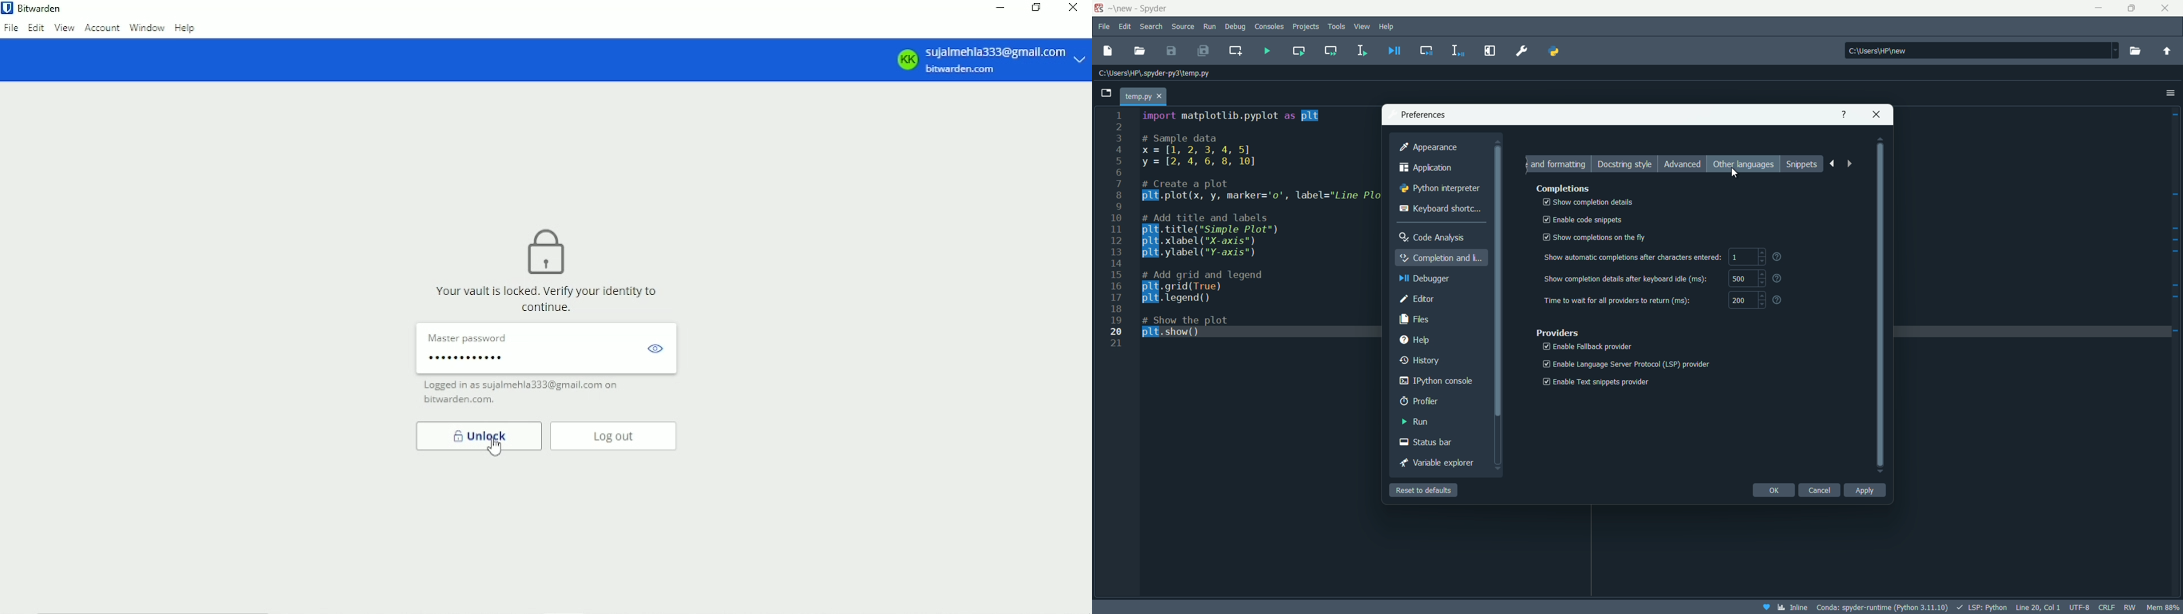 The height and width of the screenshot is (616, 2184). What do you see at coordinates (1258, 226) in the screenshot?
I see `code to create a line plot between x and y variables` at bounding box center [1258, 226].